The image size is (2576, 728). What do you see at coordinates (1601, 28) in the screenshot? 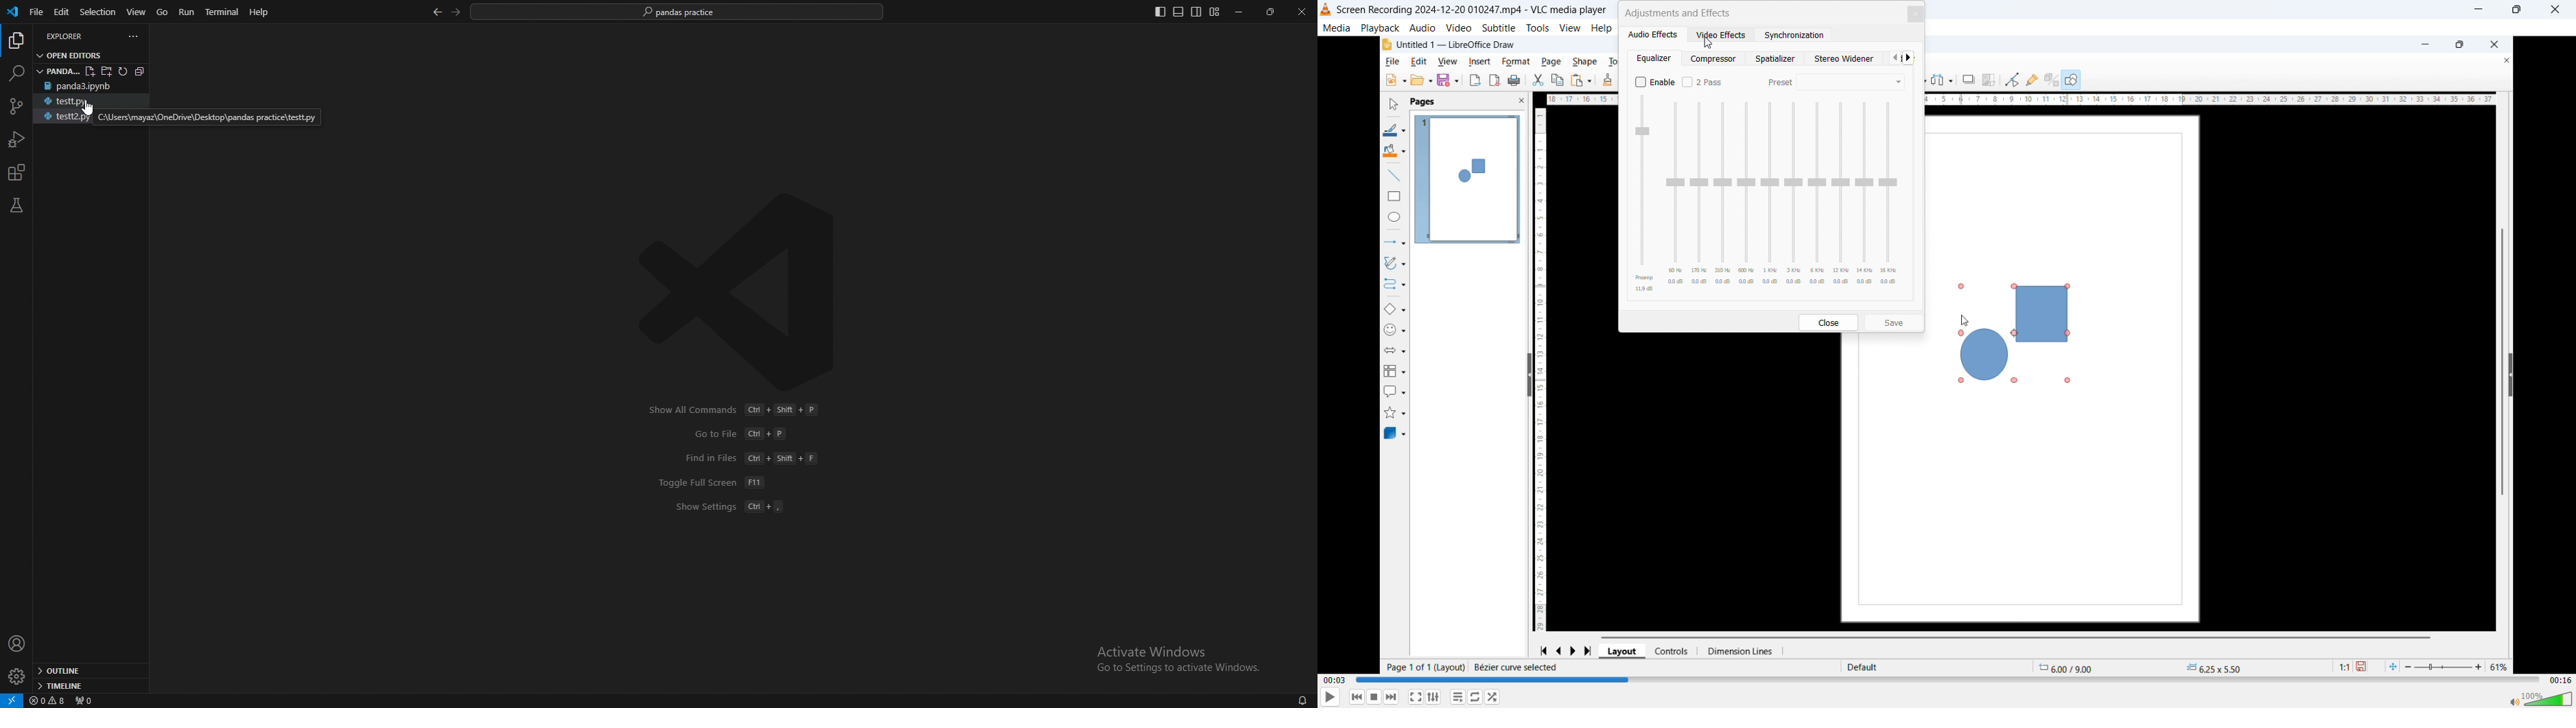
I see `help` at bounding box center [1601, 28].